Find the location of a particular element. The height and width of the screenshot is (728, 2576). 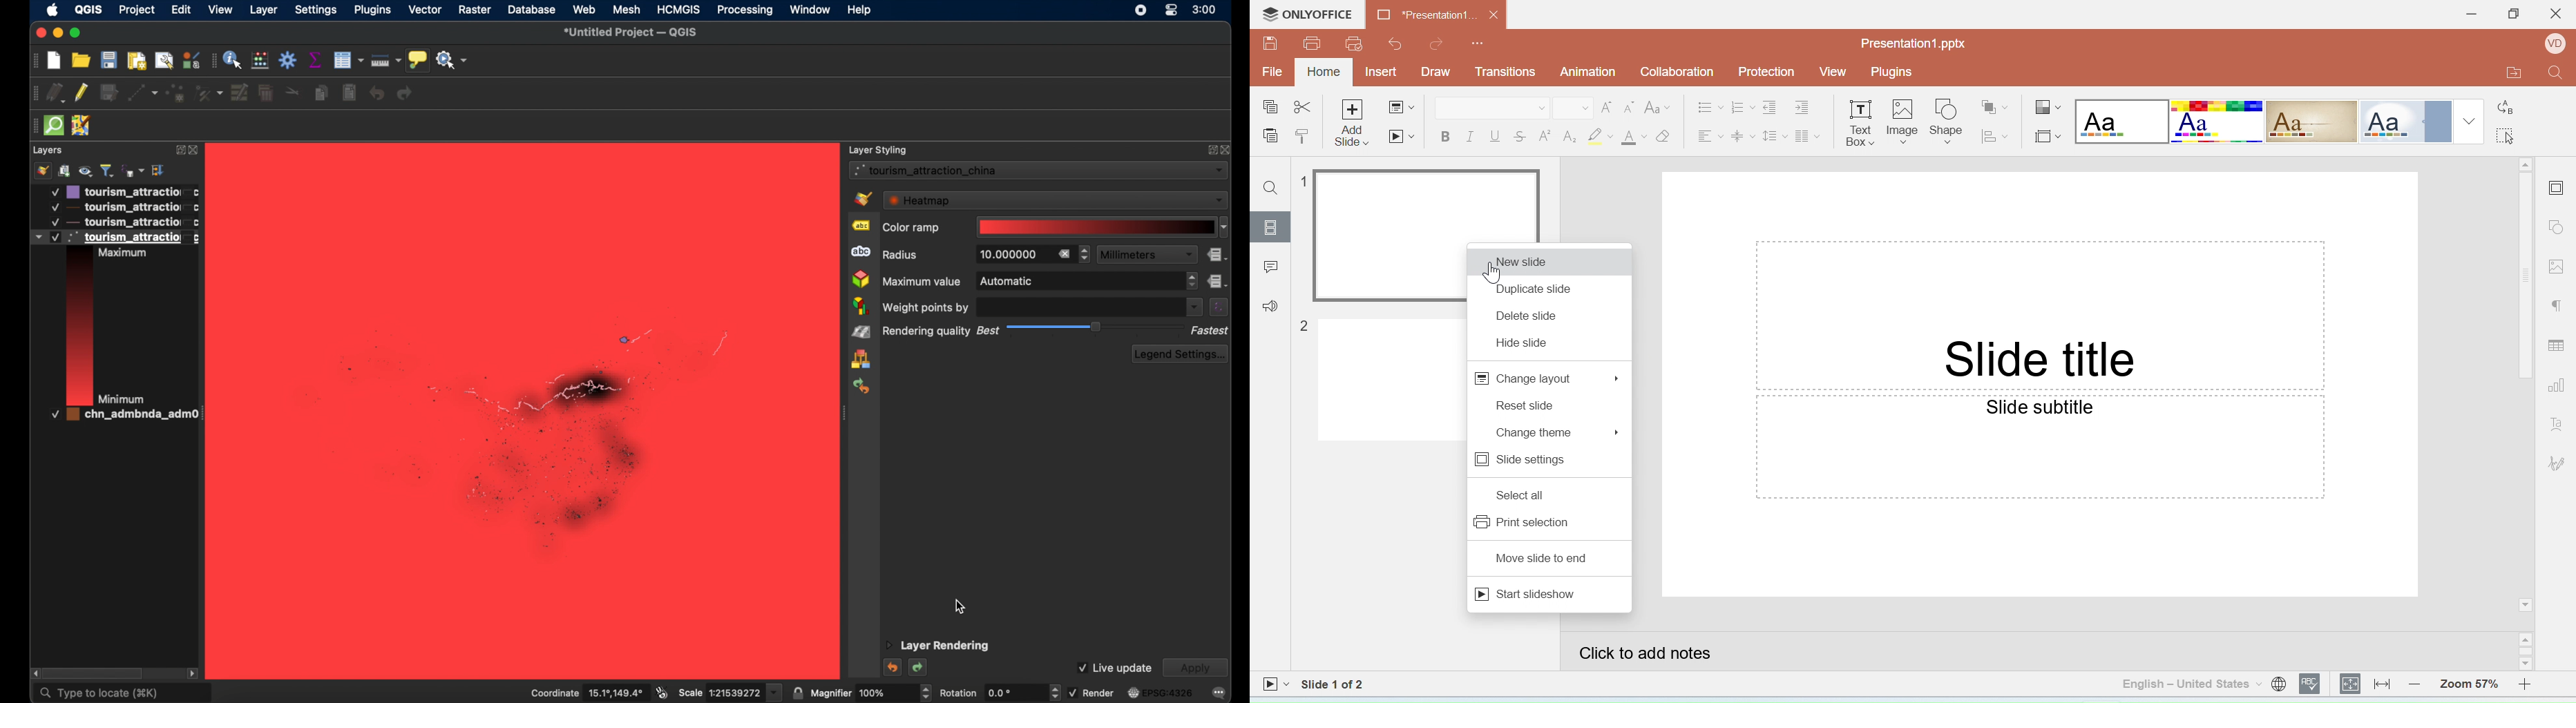

layer 1 is located at coordinates (124, 191).